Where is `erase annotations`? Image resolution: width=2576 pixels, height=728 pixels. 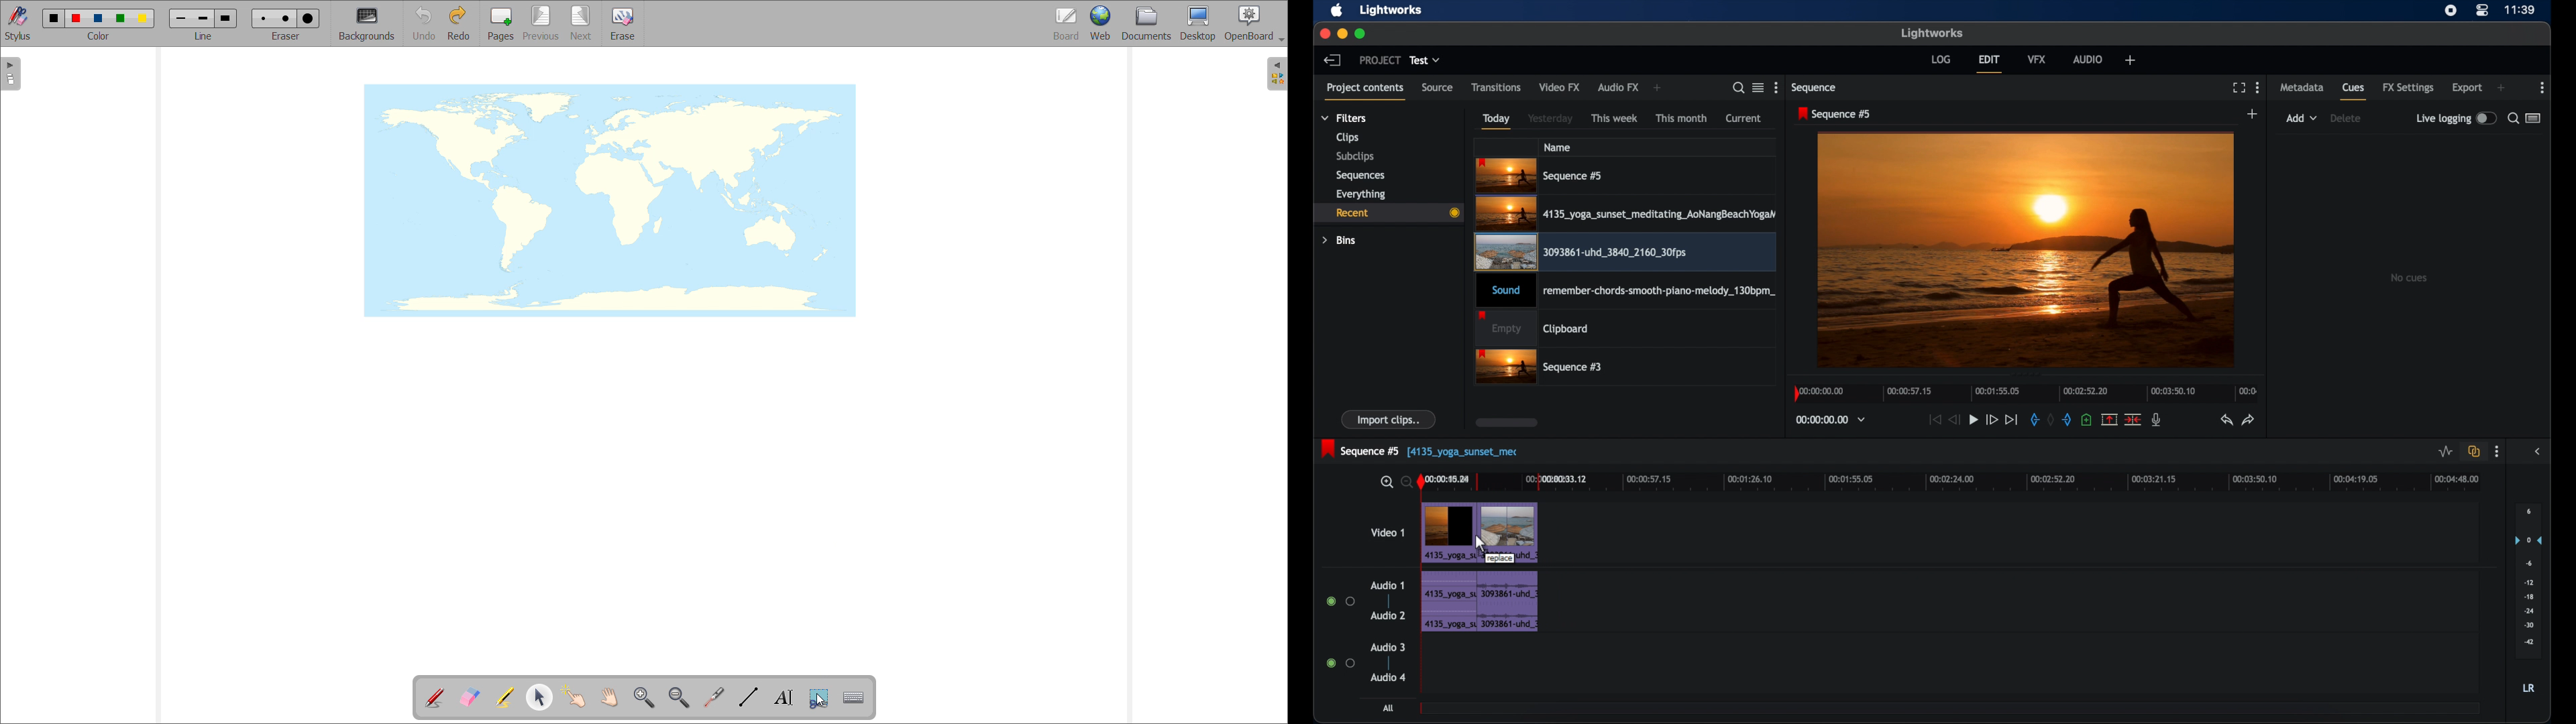
erase annotations is located at coordinates (469, 697).